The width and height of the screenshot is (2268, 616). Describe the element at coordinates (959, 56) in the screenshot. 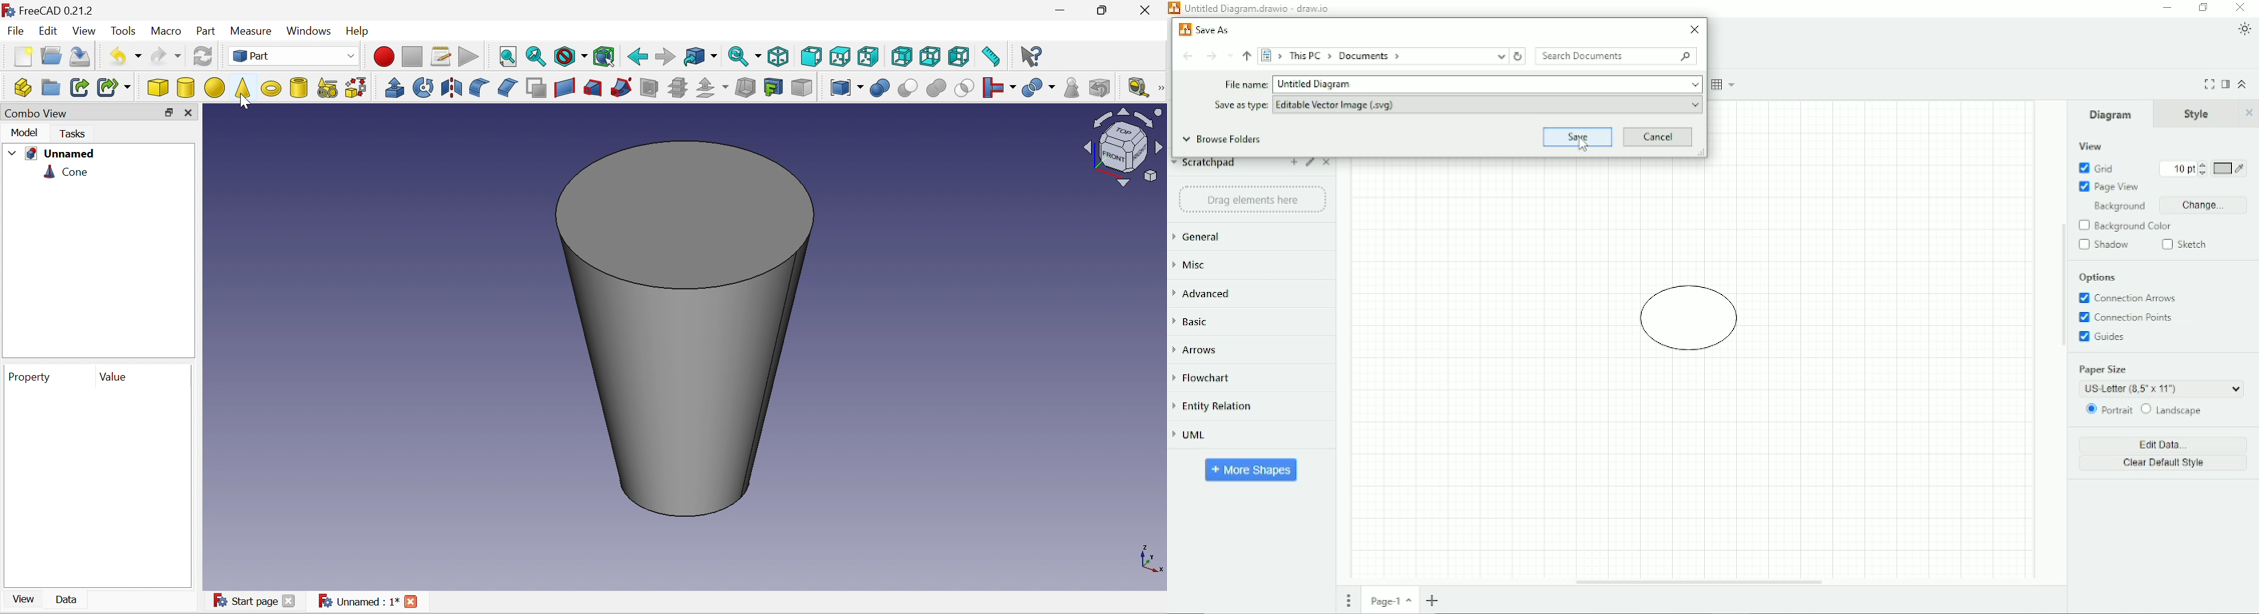

I see `Left` at that location.